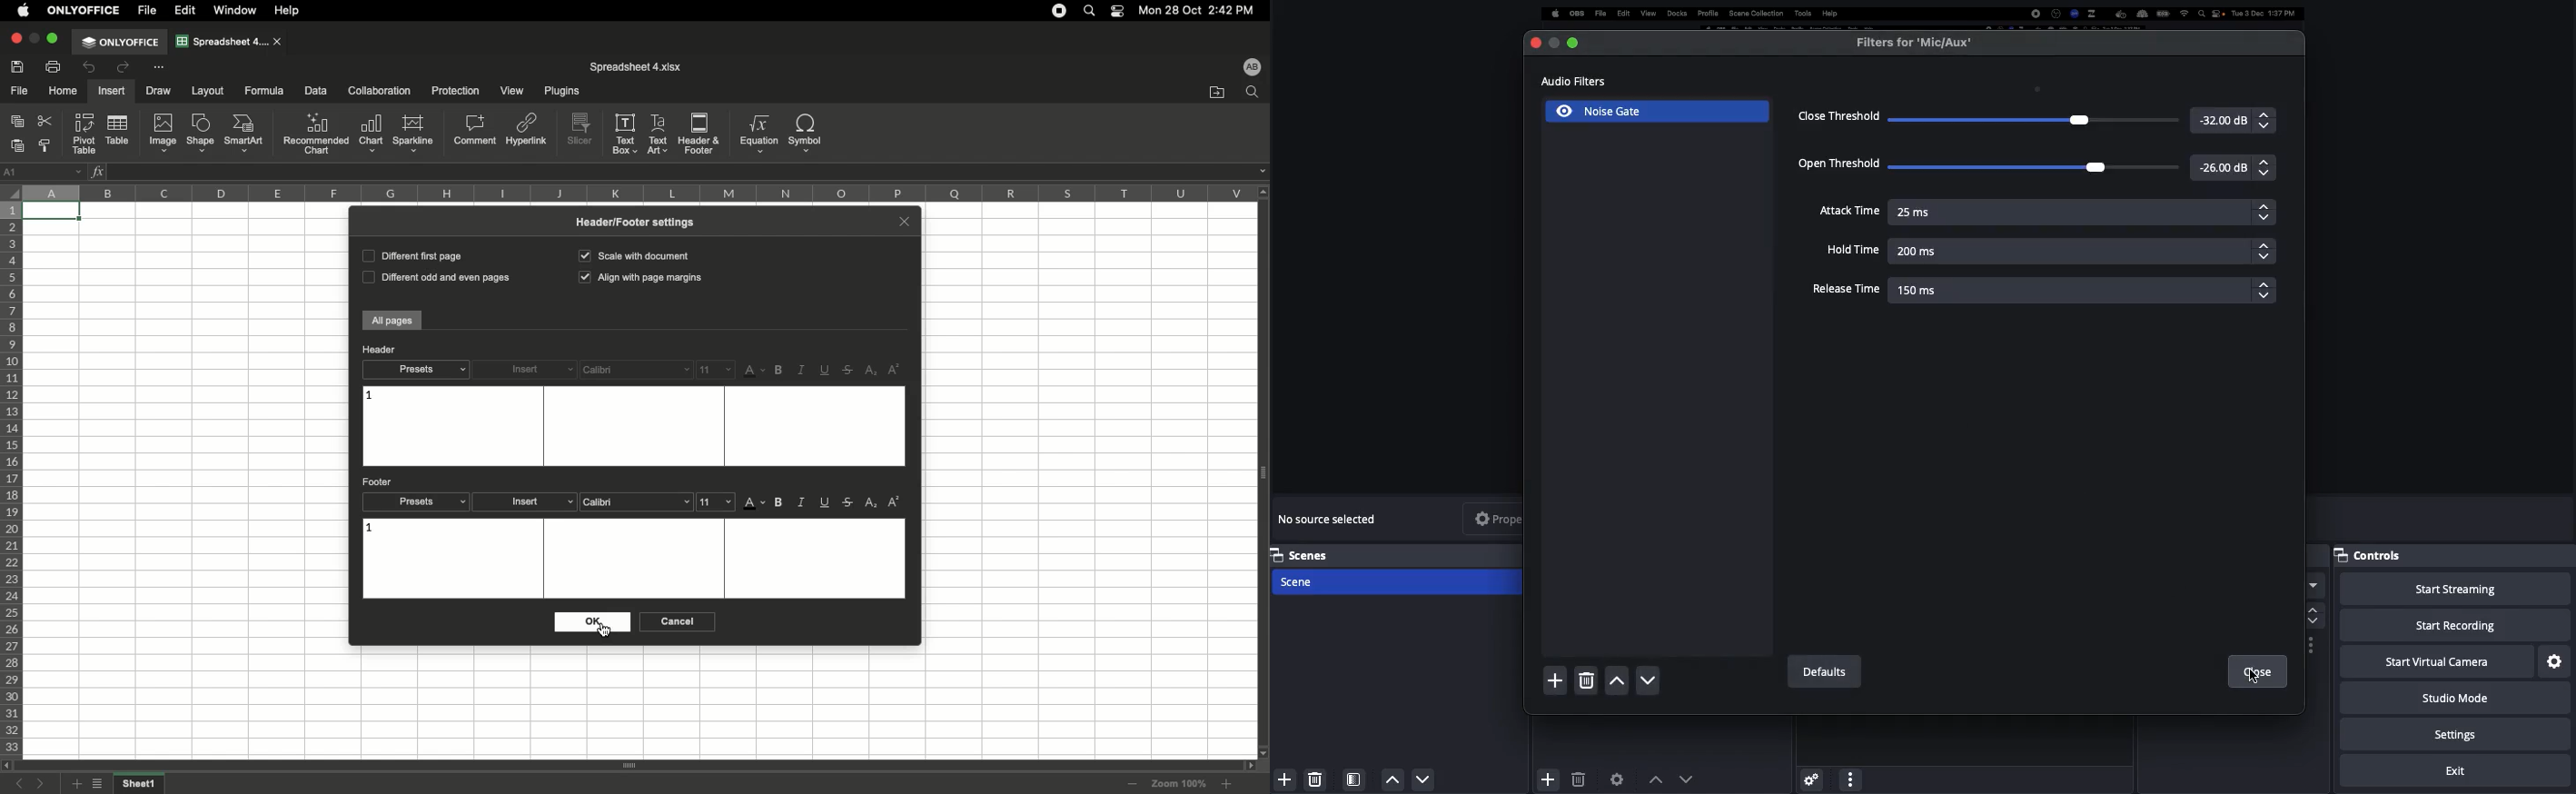 This screenshot has height=812, width=2576. I want to click on Maximize, so click(55, 38).